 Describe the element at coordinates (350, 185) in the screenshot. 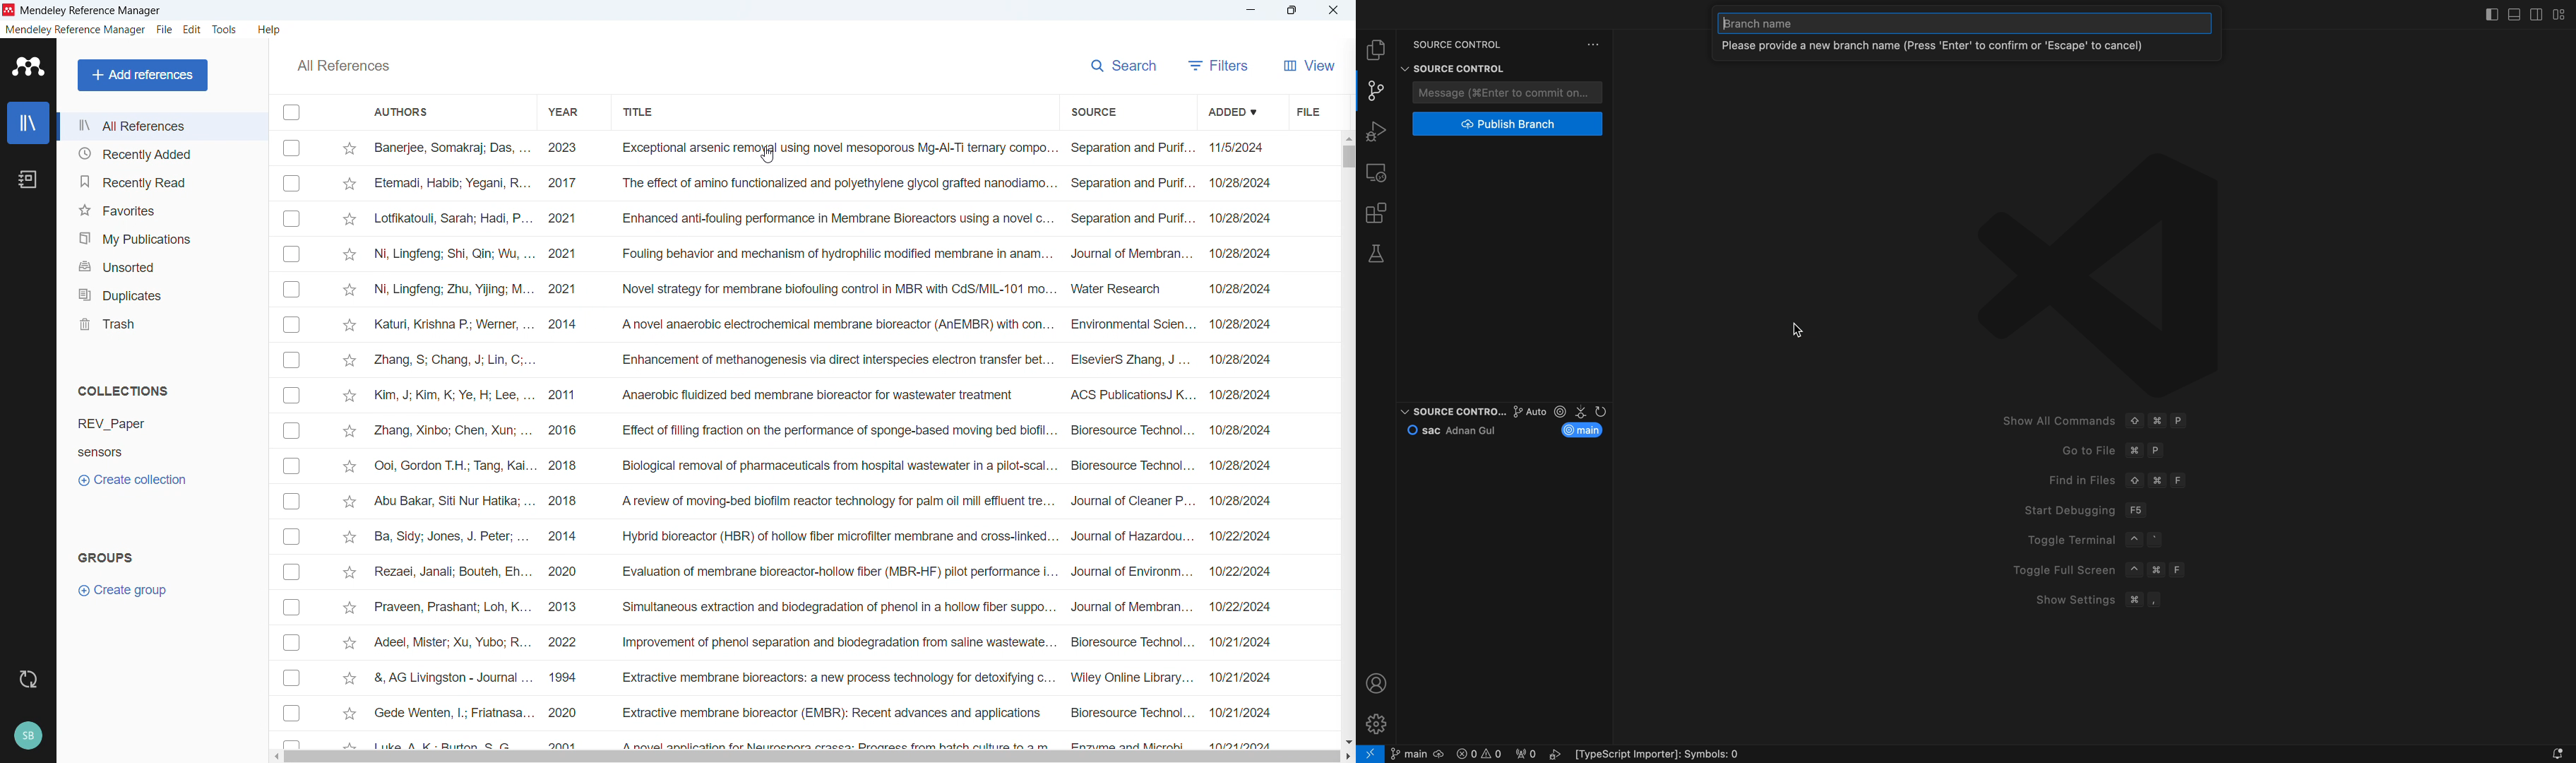

I see `click to starmark individual entries` at that location.